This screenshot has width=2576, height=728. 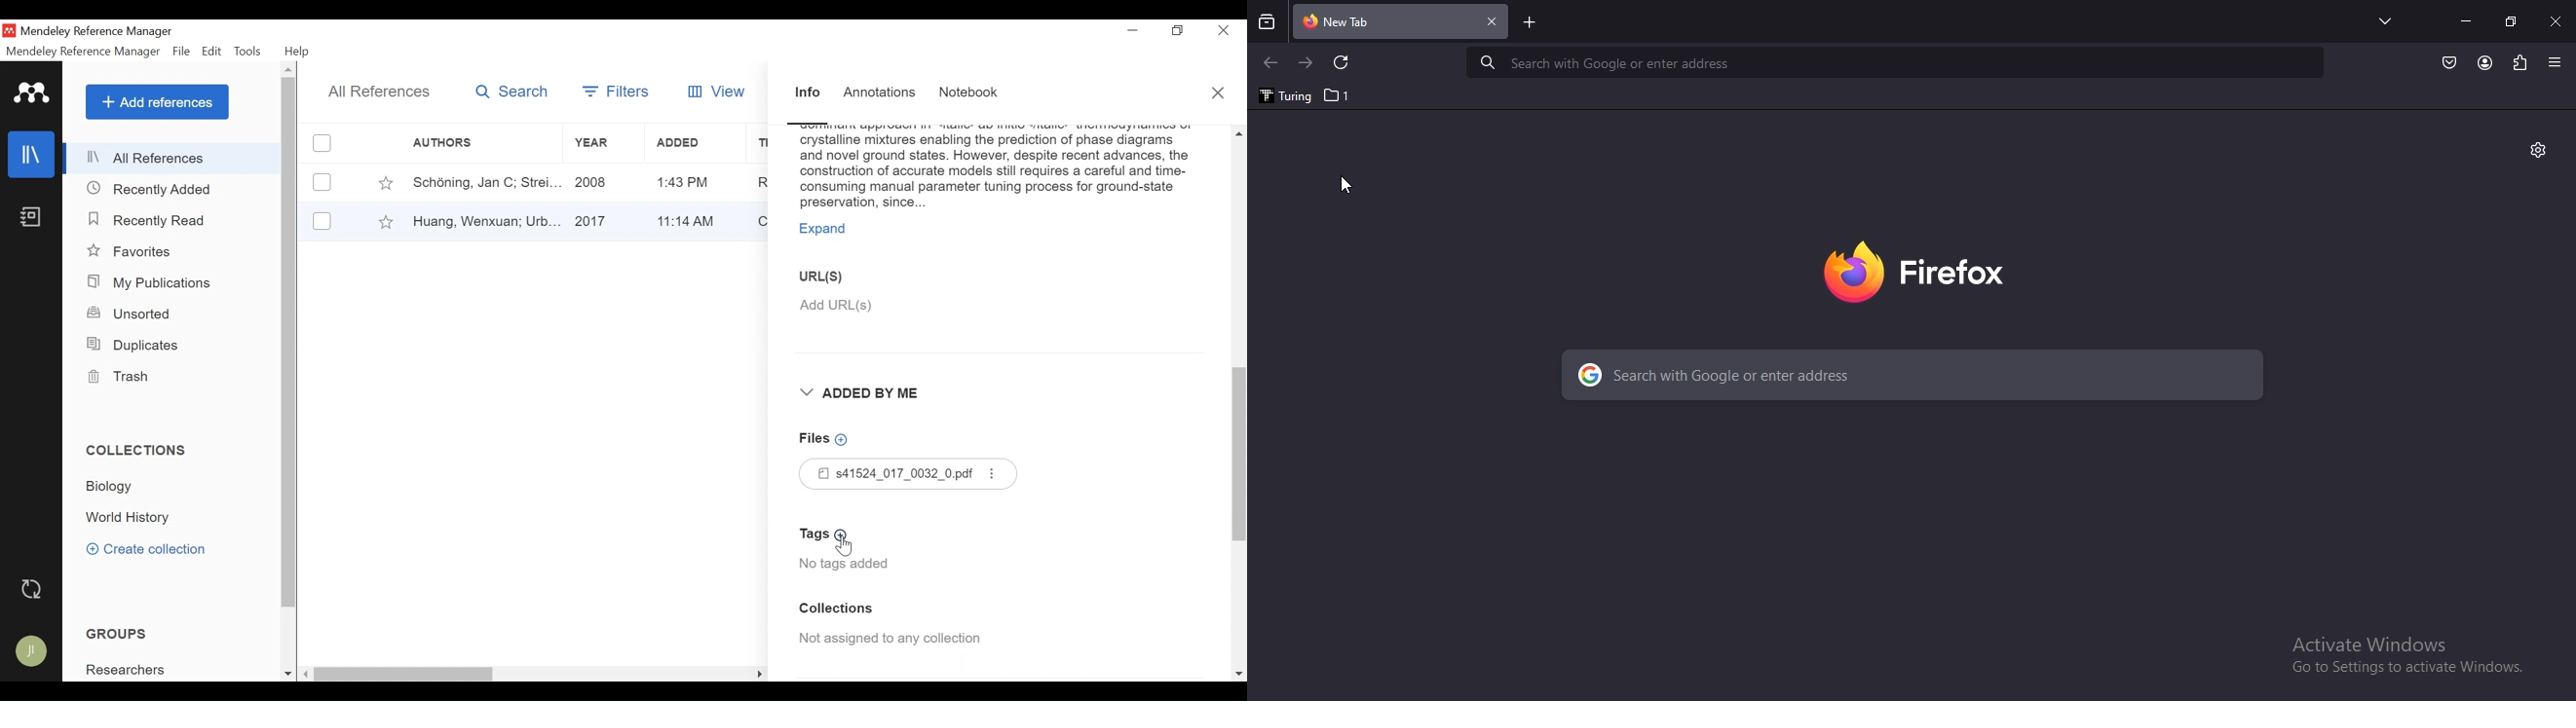 I want to click on turing, so click(x=1283, y=96).